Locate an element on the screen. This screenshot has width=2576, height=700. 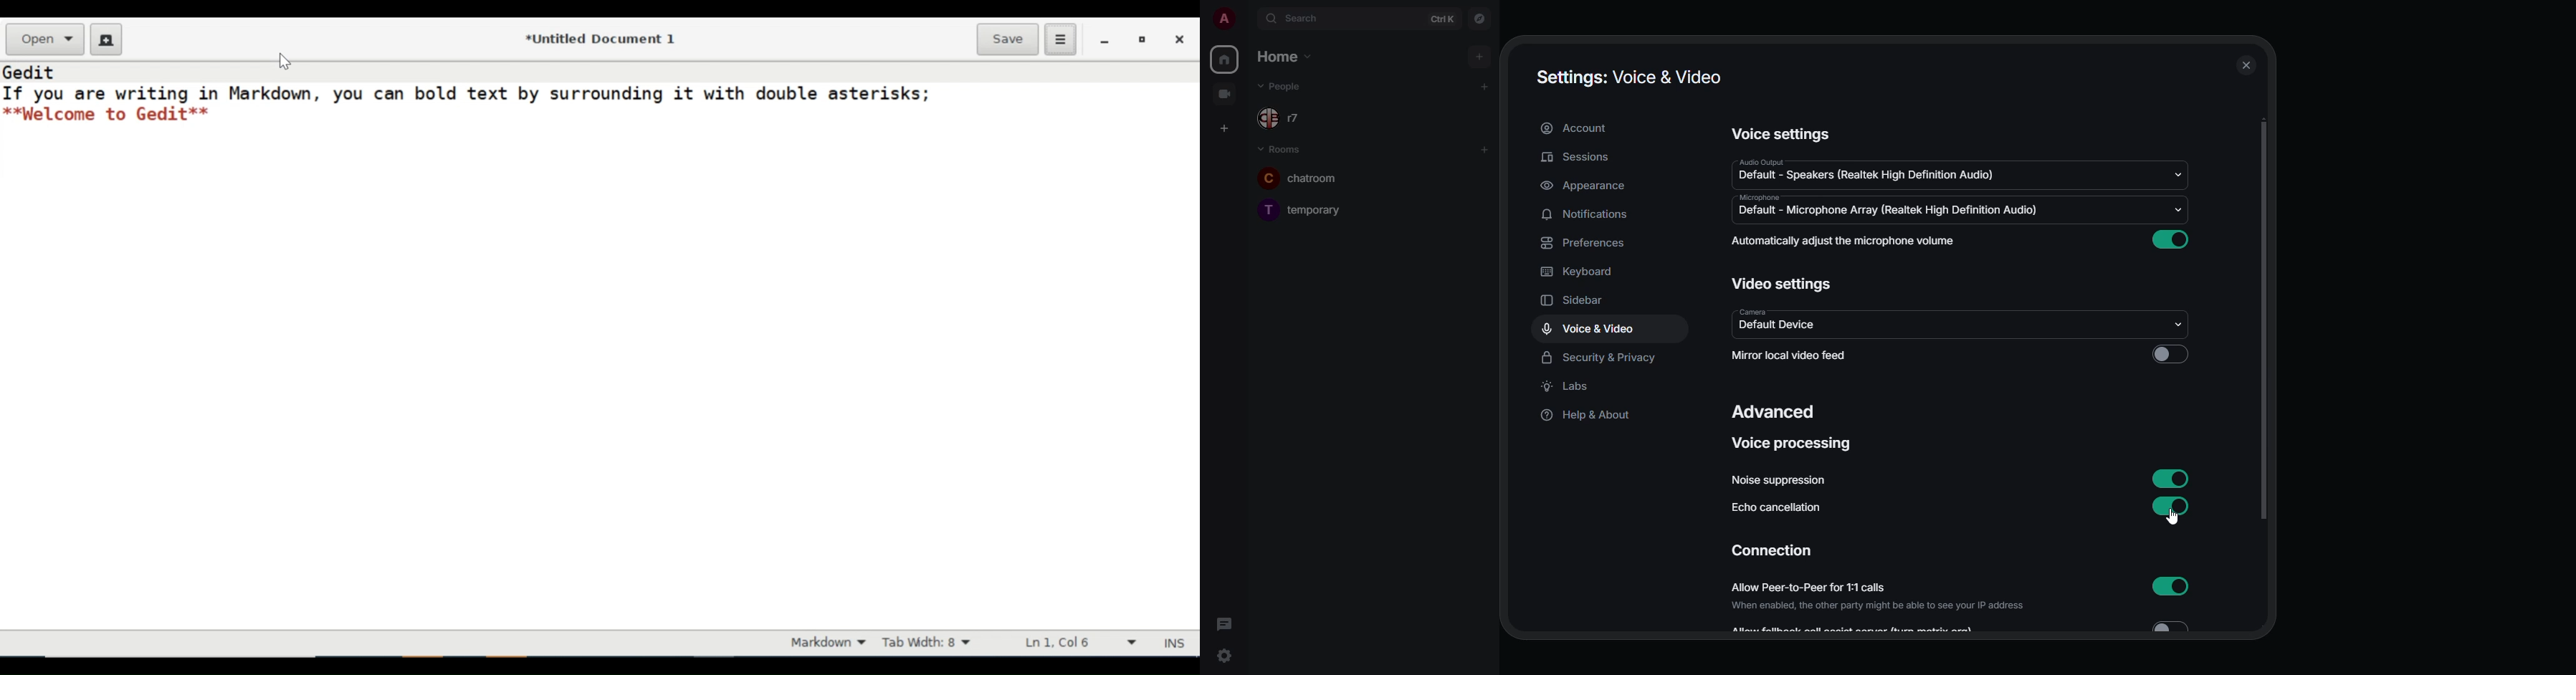
navigator is located at coordinates (1482, 19).